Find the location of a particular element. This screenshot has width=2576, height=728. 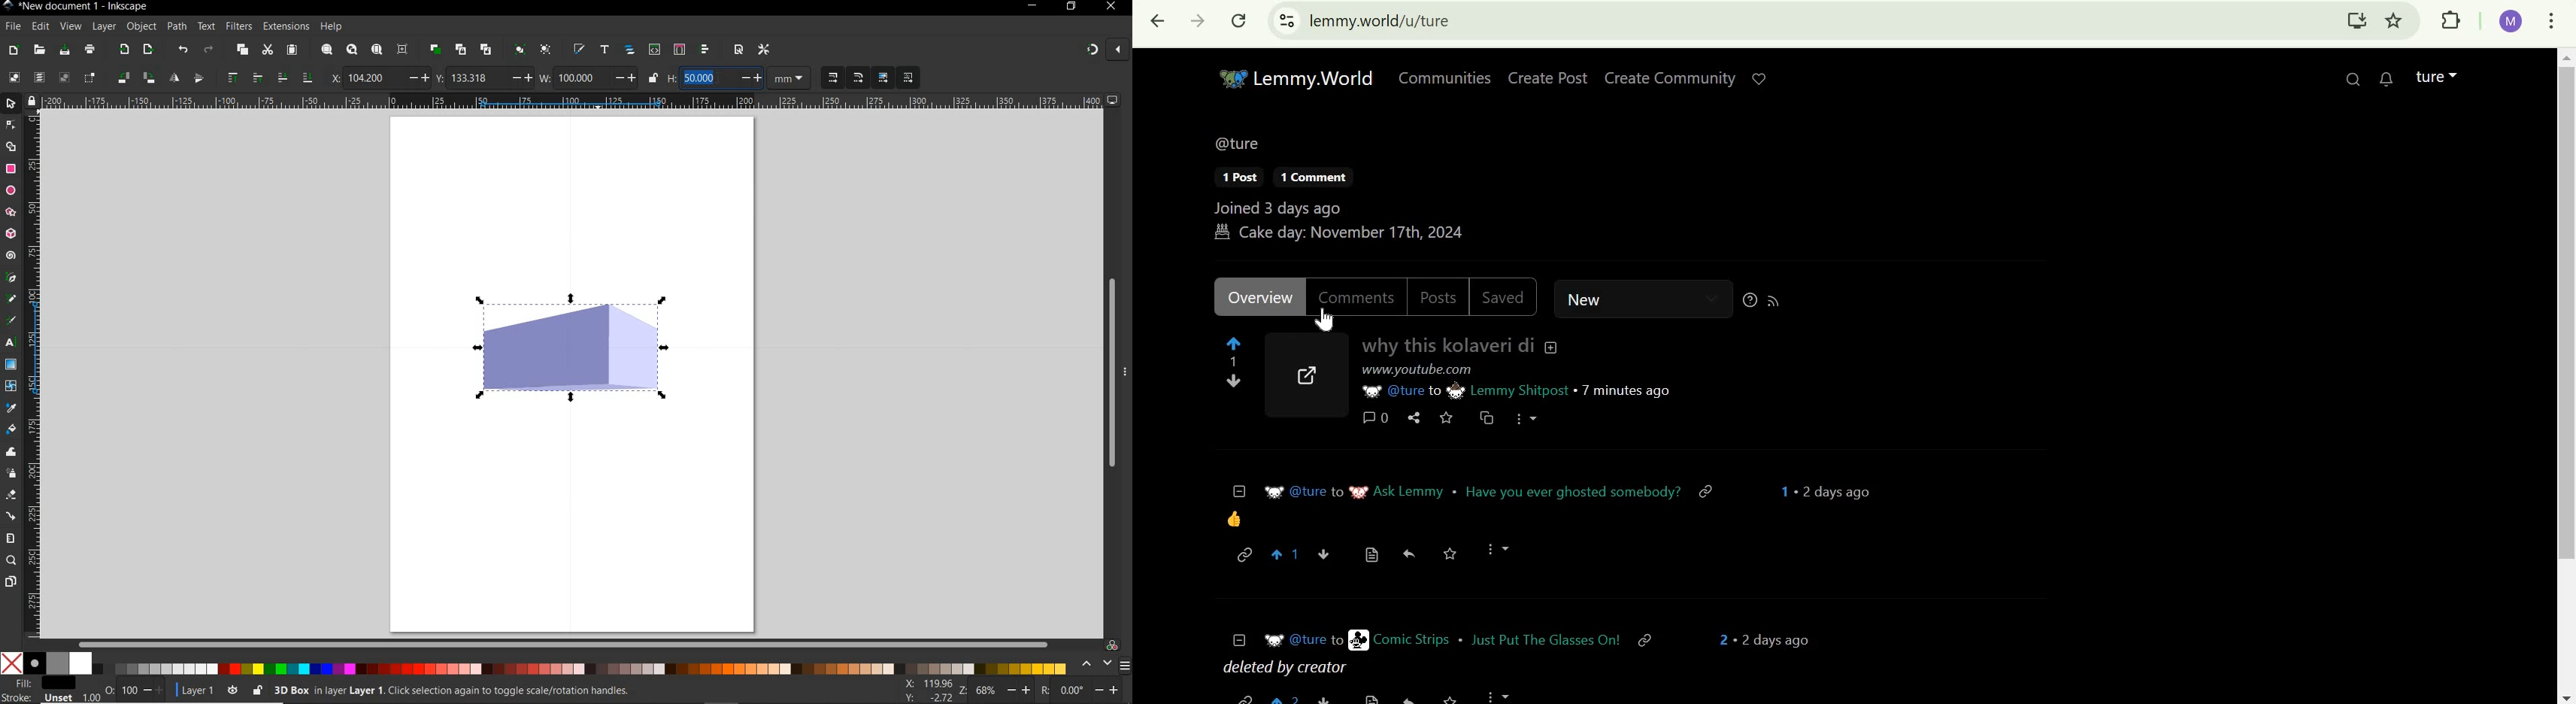

more is located at coordinates (1524, 420).